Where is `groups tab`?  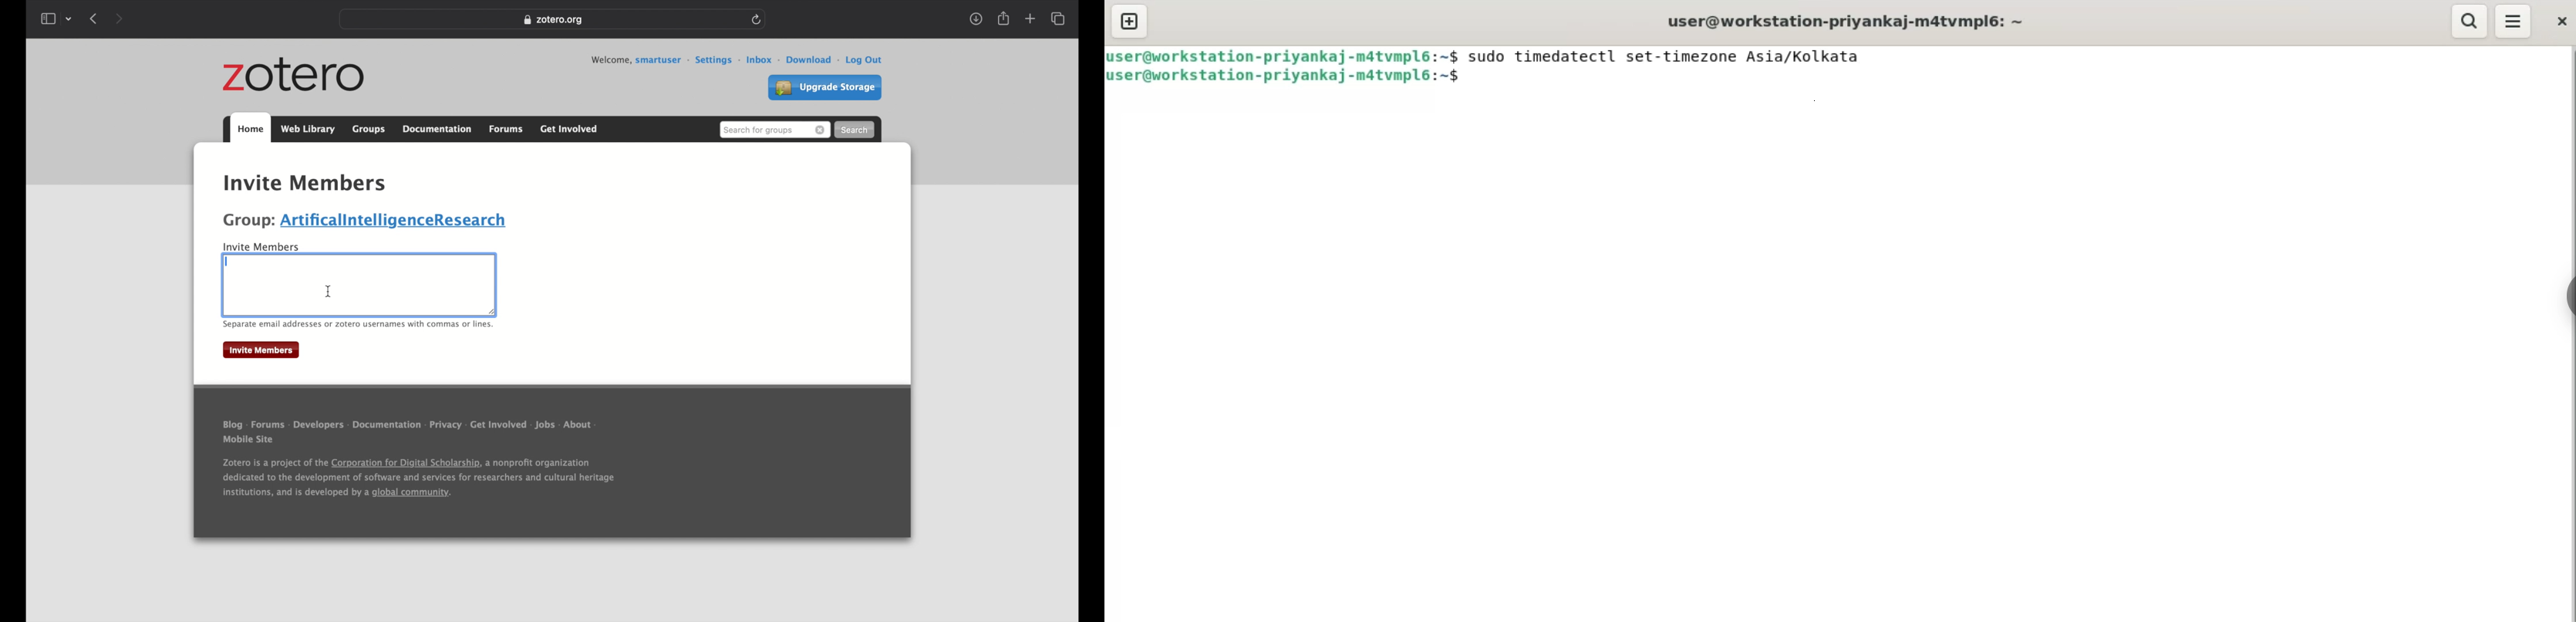
groups tab is located at coordinates (369, 127).